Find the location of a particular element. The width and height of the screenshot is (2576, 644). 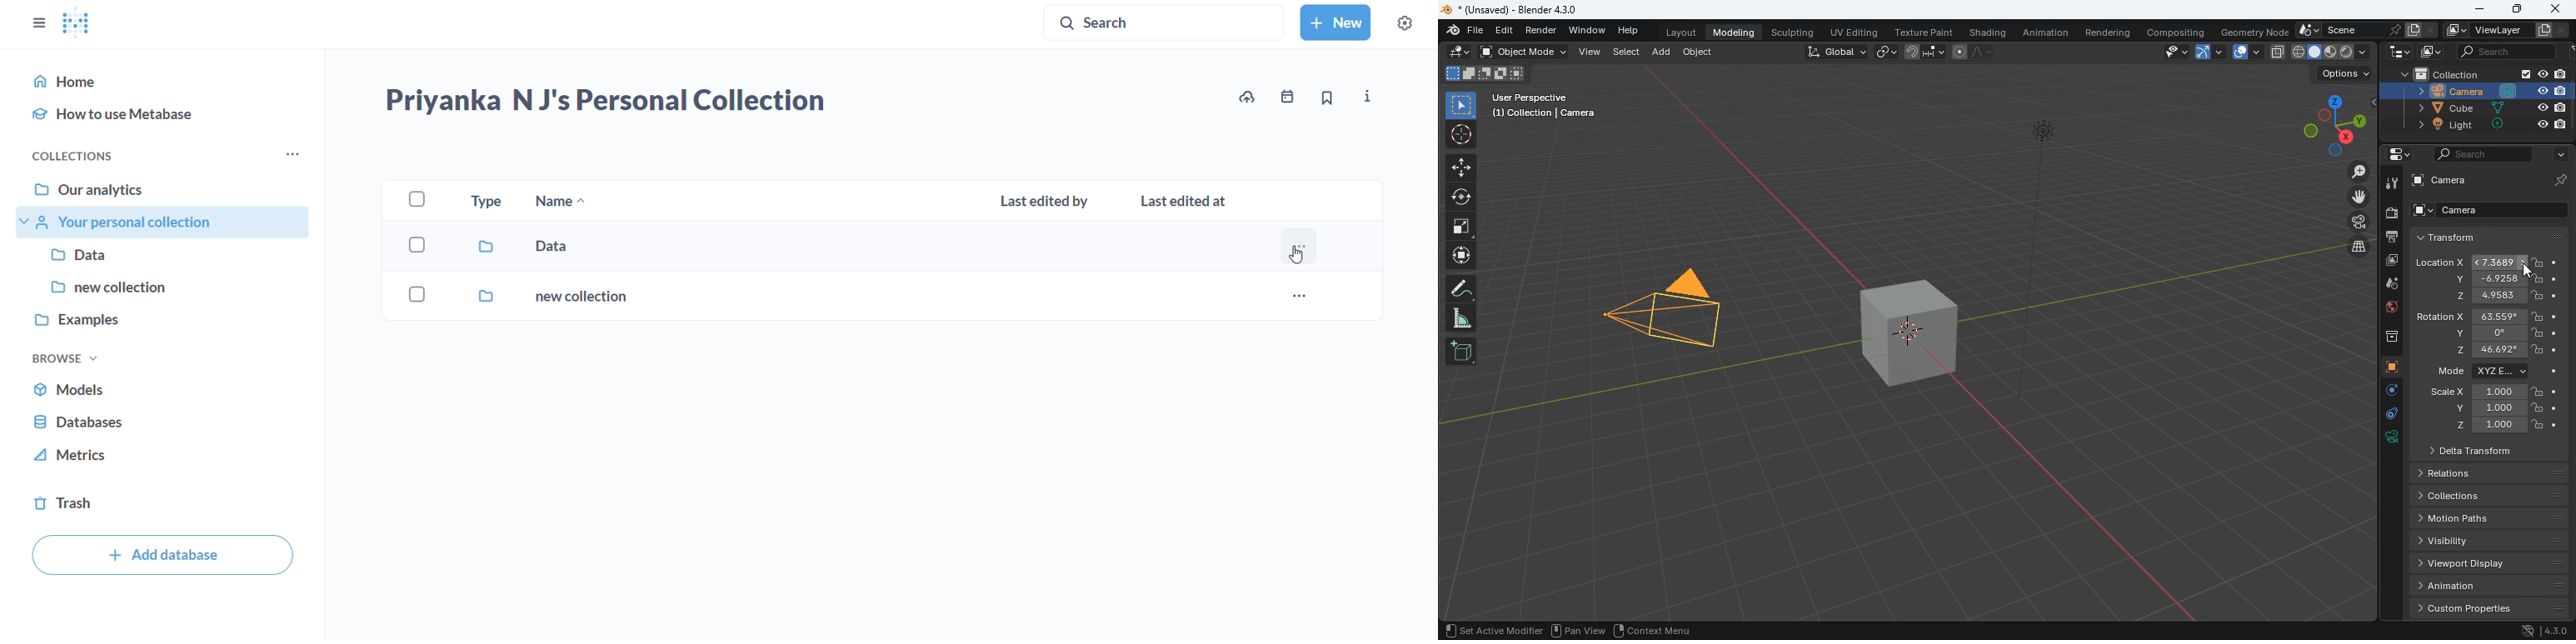

location x is located at coordinates (2492, 261).